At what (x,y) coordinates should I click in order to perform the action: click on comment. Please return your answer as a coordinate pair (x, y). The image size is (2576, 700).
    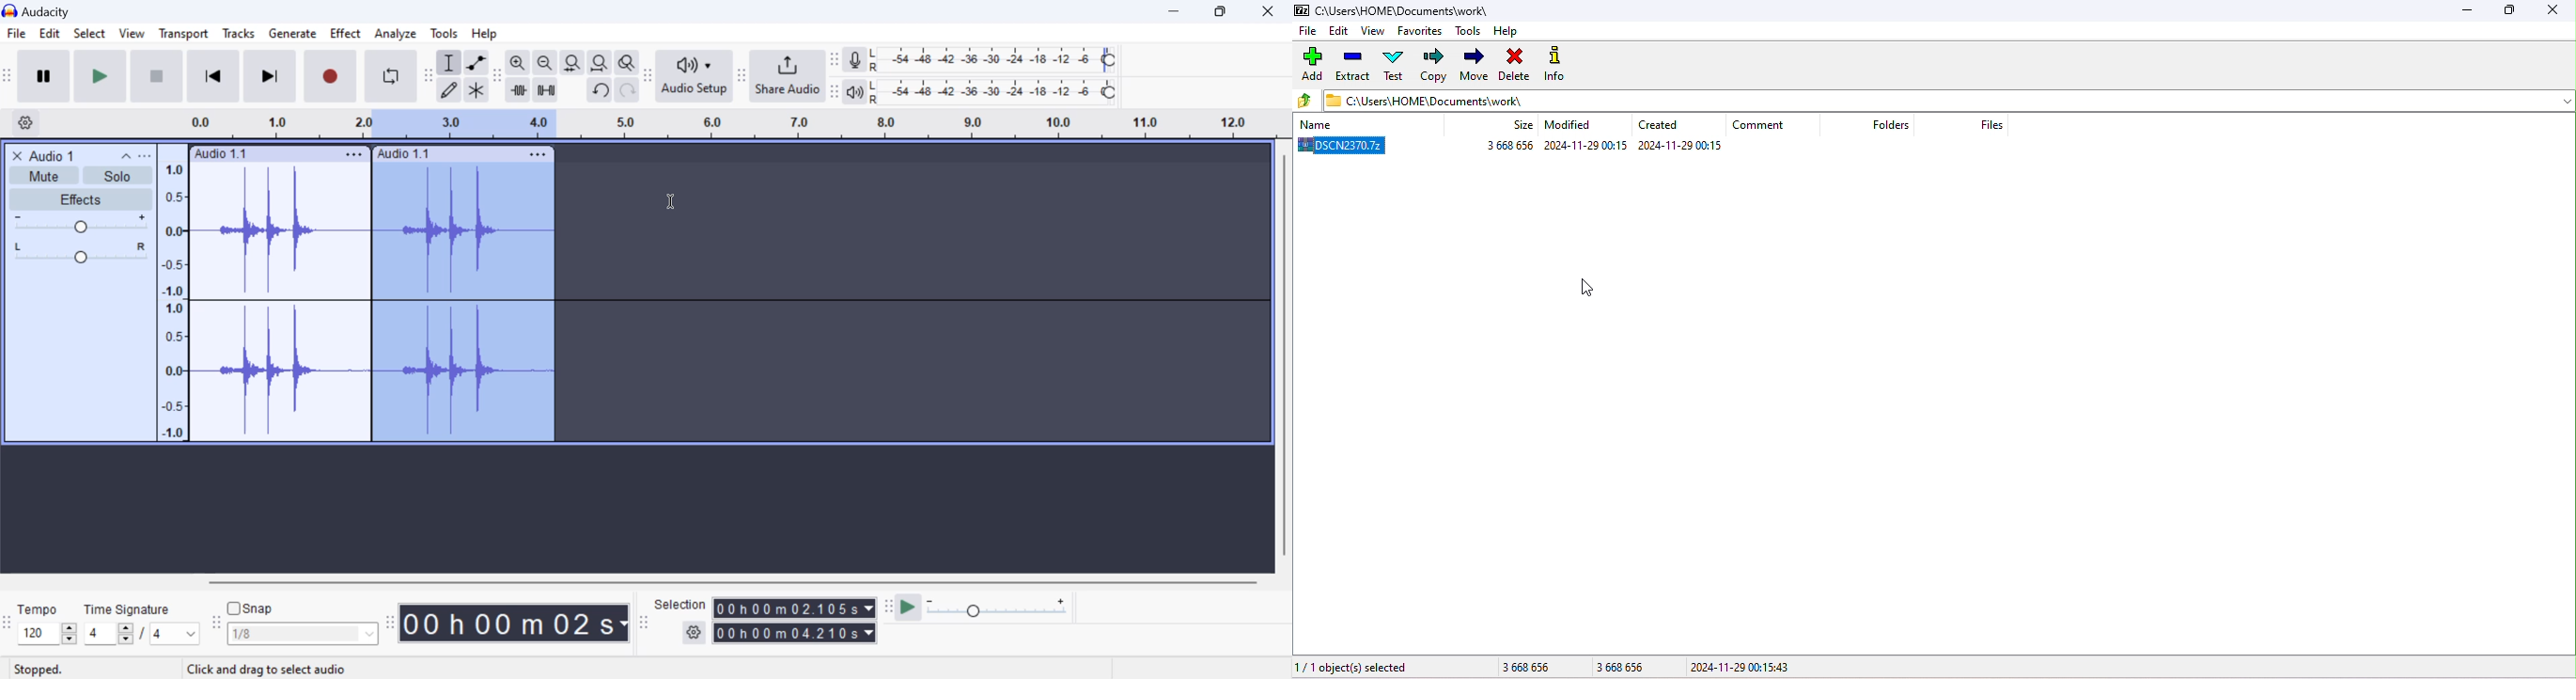
    Looking at the image, I should click on (1761, 126).